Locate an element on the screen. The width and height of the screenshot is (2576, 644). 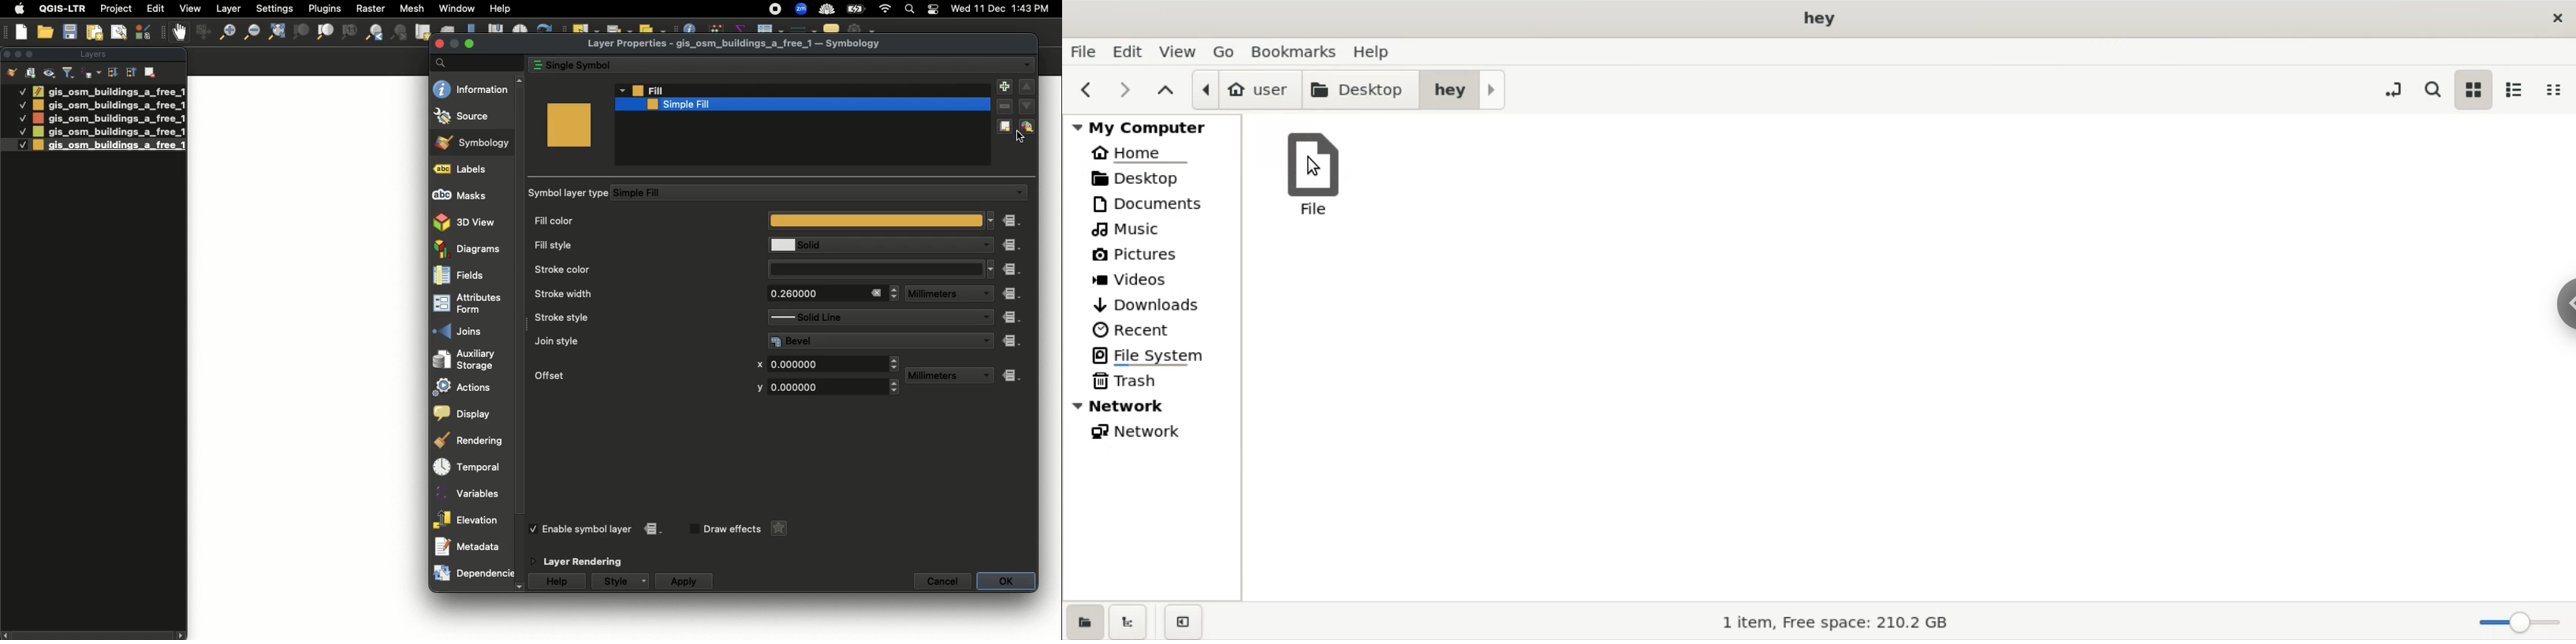
Mesh is located at coordinates (411, 8).